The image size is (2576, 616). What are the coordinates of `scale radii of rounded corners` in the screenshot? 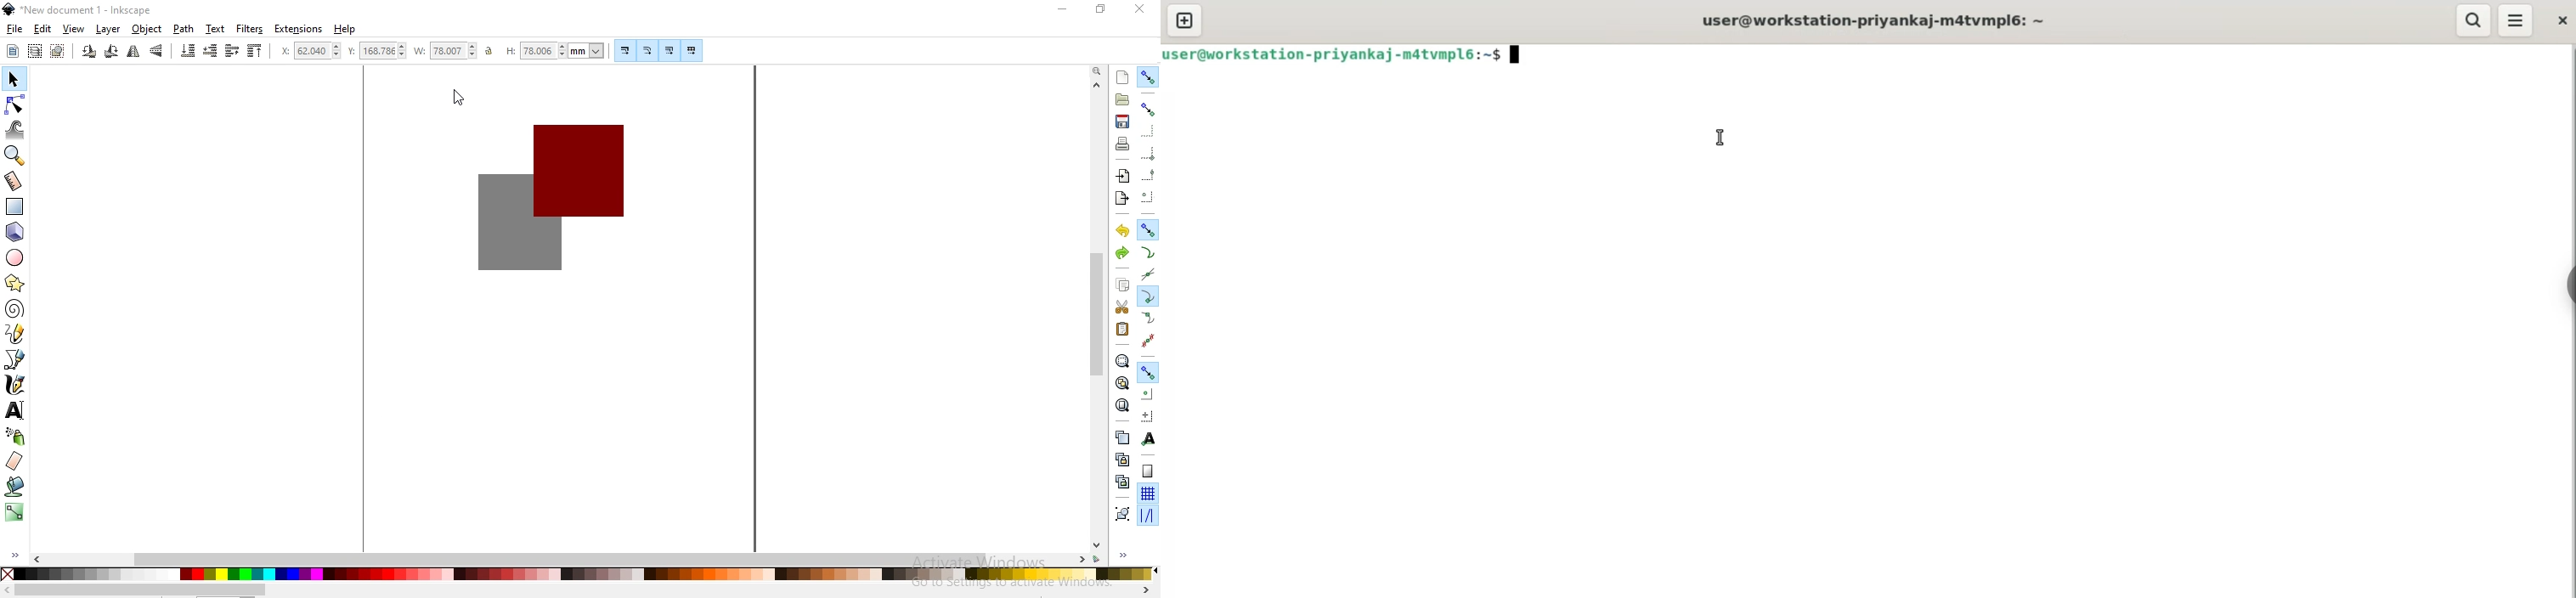 It's located at (648, 50).